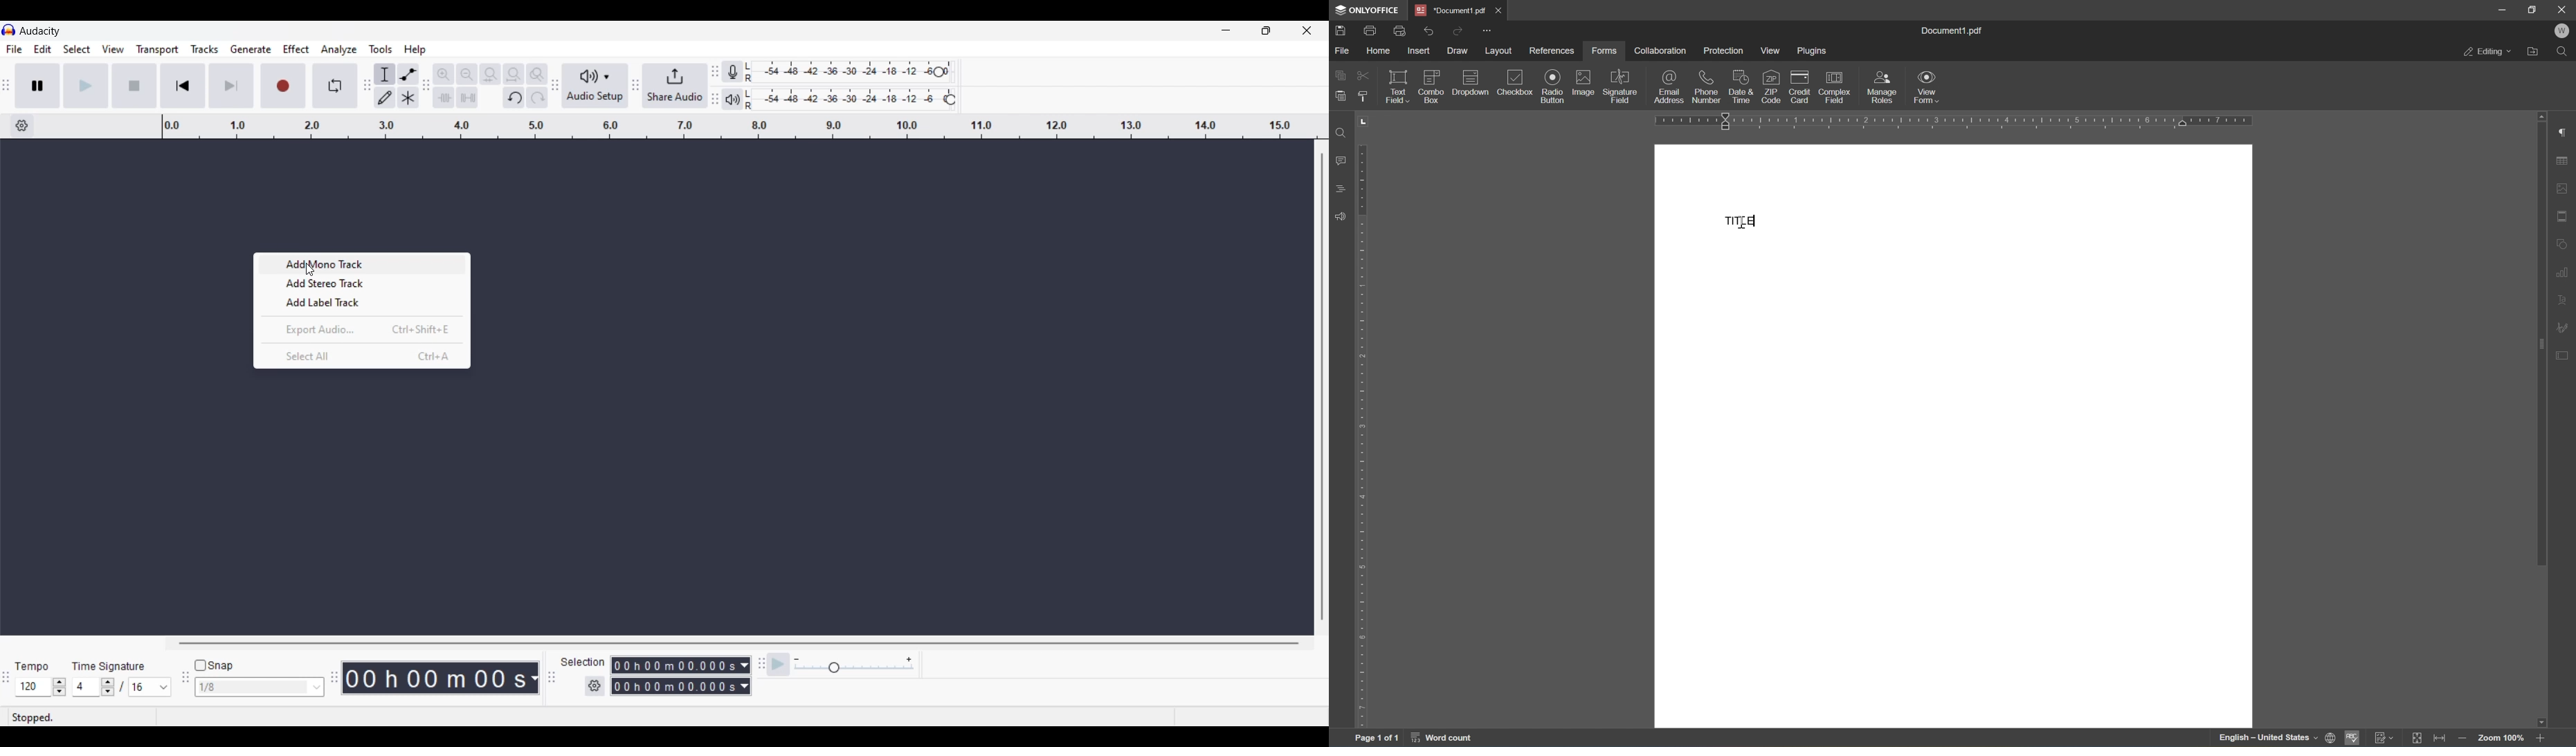 Image resolution: width=2576 pixels, height=756 pixels. What do you see at coordinates (2502, 10) in the screenshot?
I see `minimize` at bounding box center [2502, 10].